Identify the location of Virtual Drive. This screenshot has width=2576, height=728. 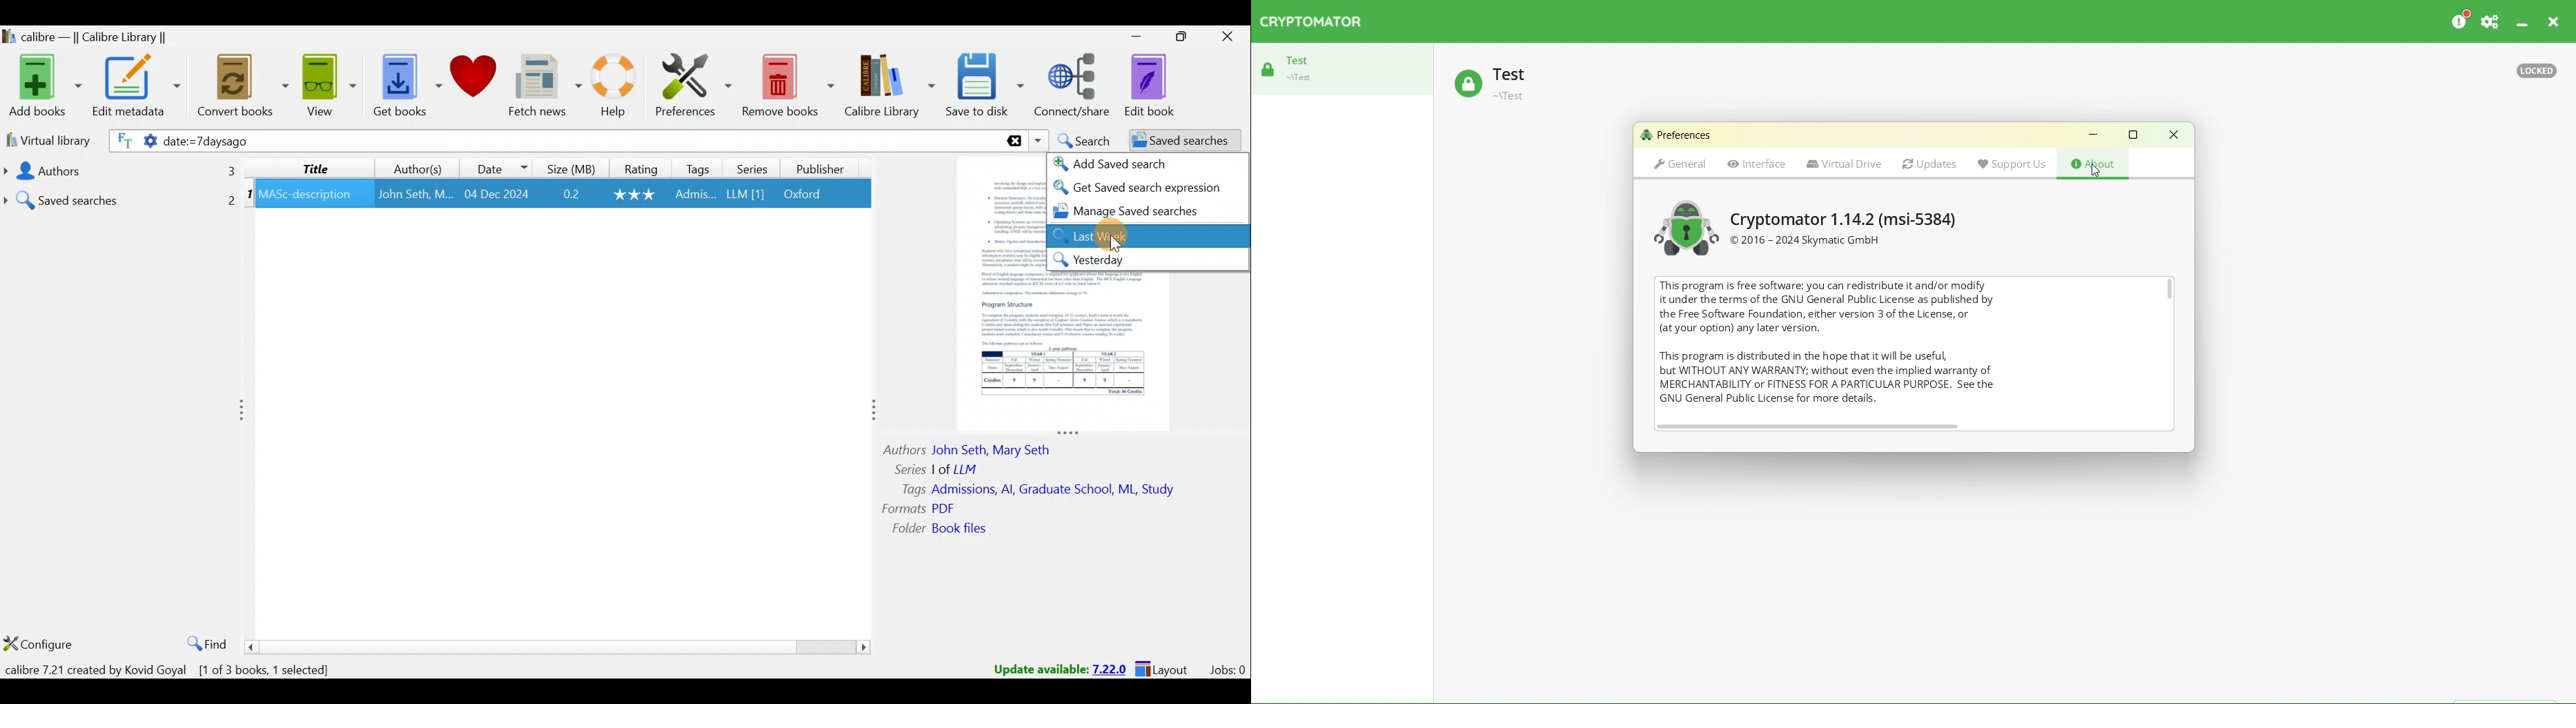
(1844, 166).